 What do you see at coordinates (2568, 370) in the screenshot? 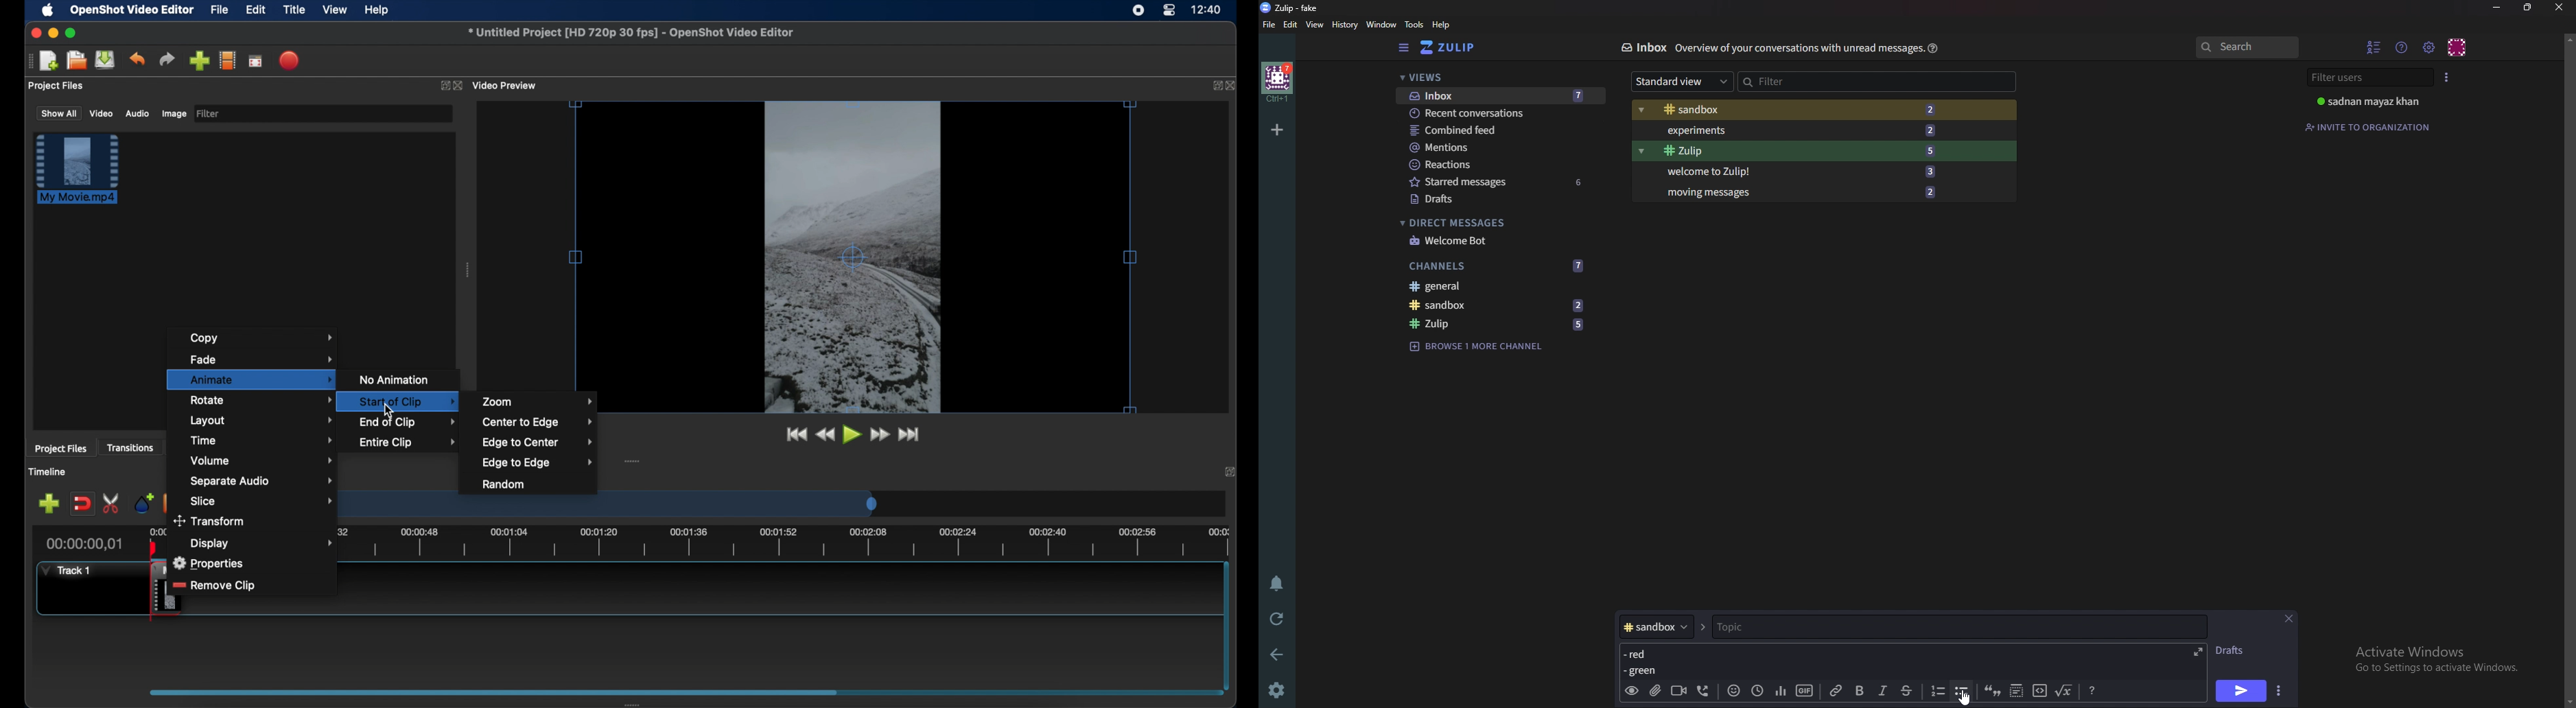
I see `Scroll bar` at bounding box center [2568, 370].